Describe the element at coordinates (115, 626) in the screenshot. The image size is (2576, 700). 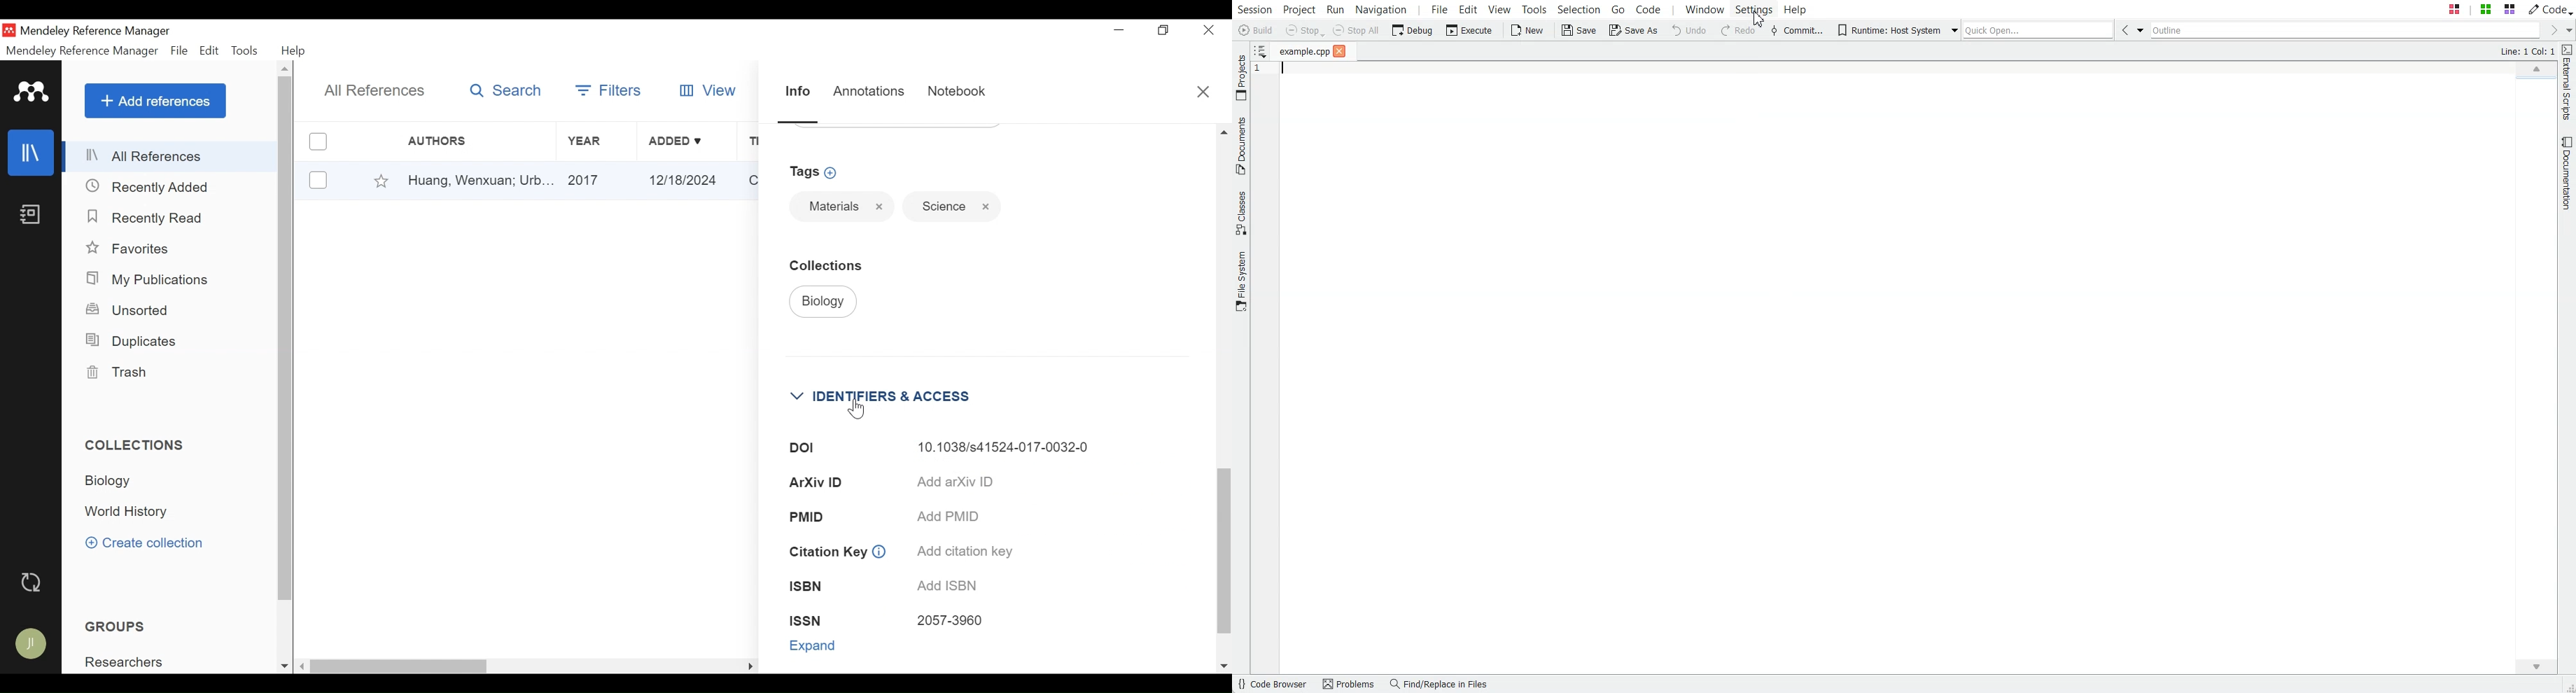
I see `Groups` at that location.